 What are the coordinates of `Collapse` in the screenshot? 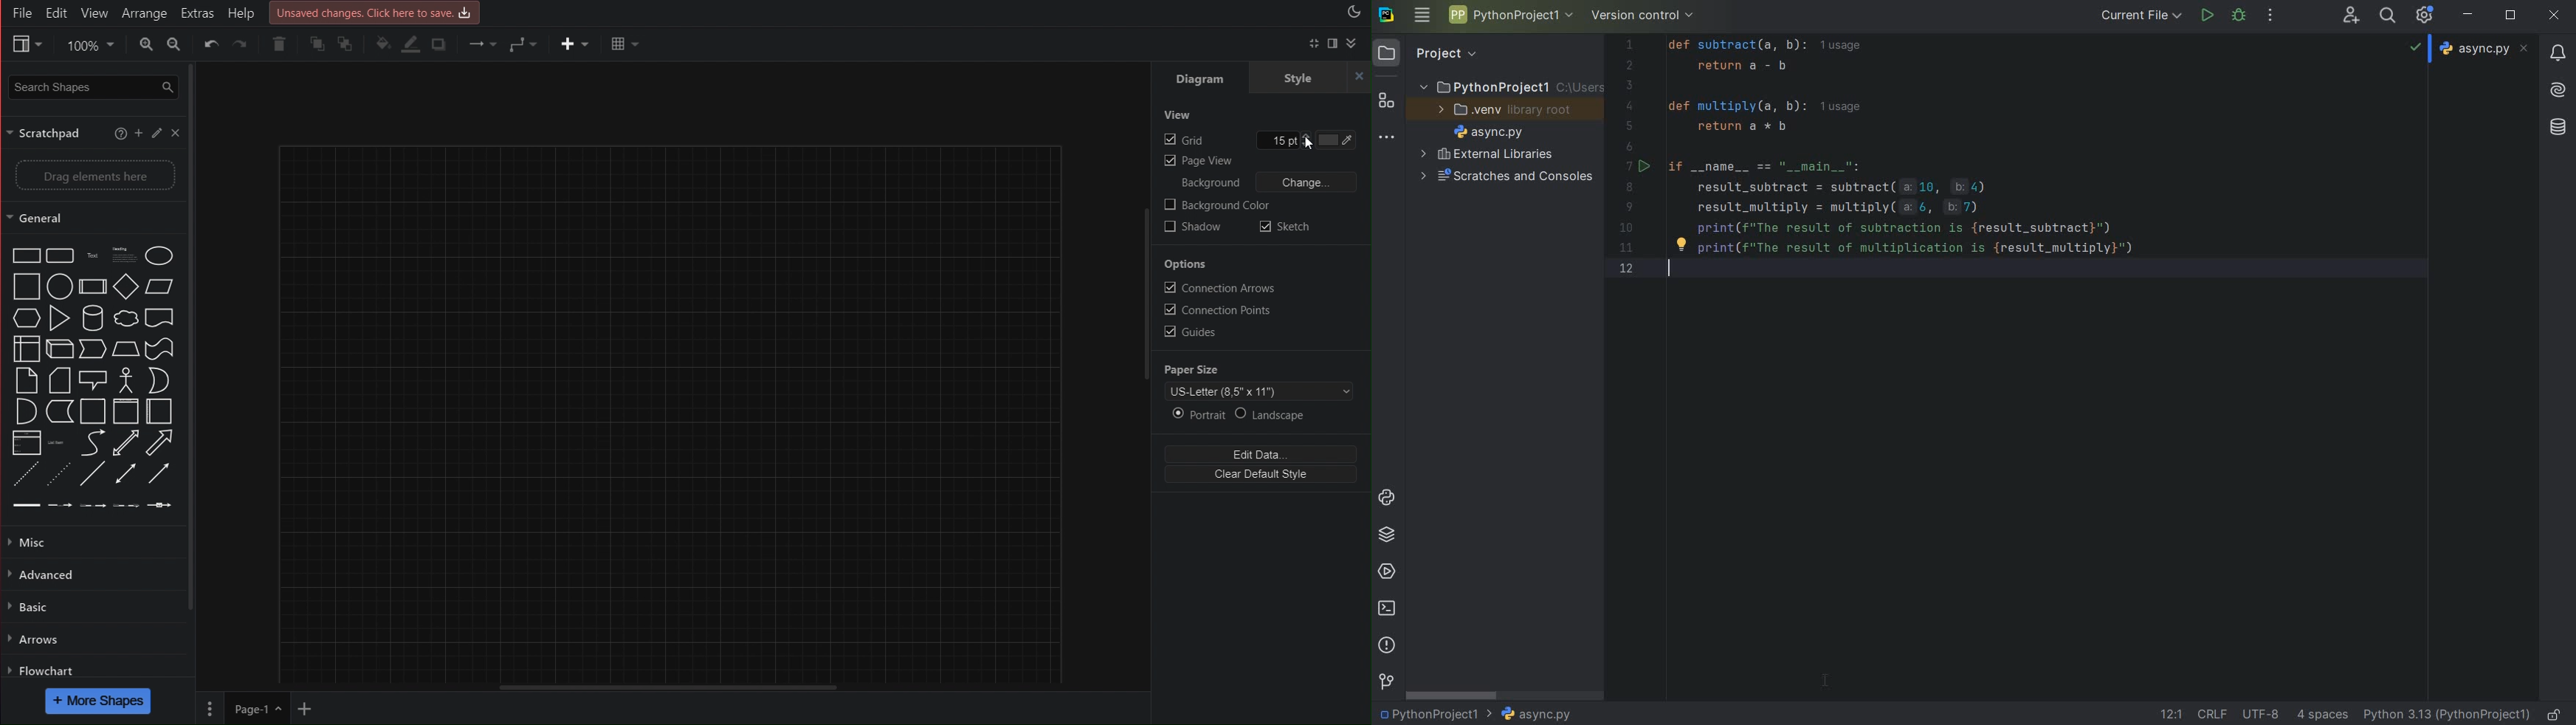 It's located at (1354, 43).